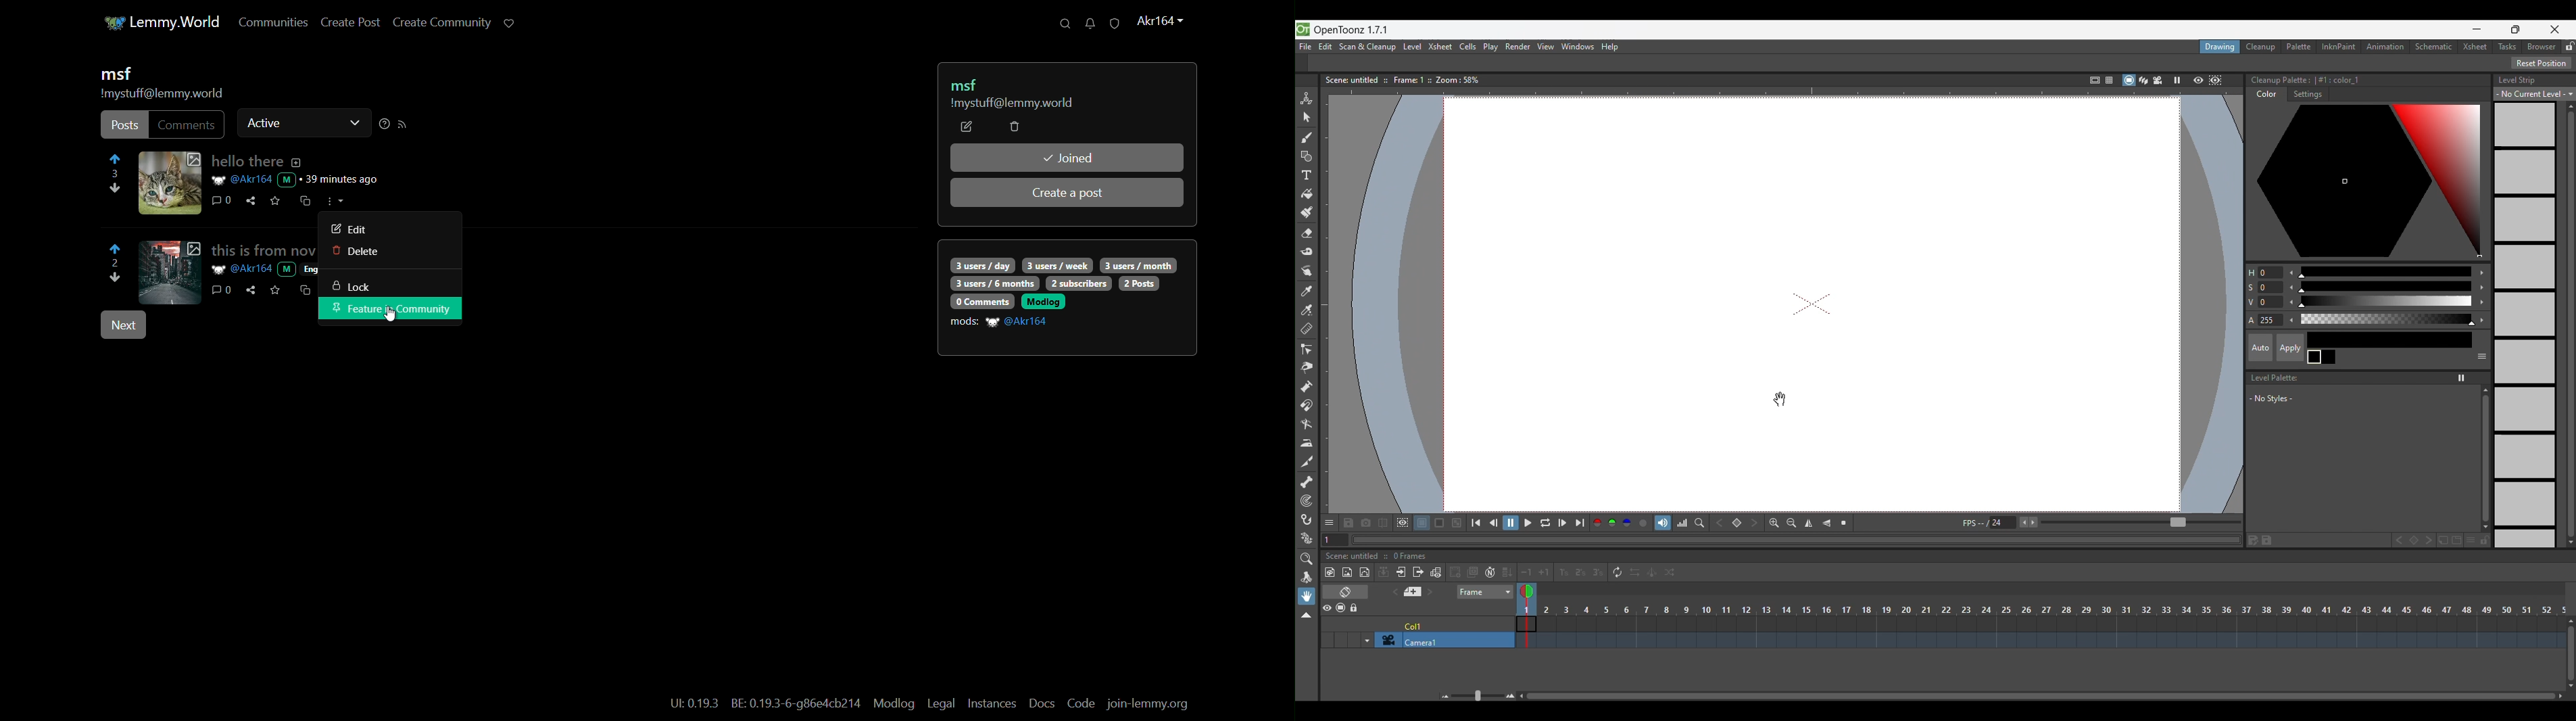 This screenshot has height=728, width=2576. What do you see at coordinates (1307, 310) in the screenshot?
I see `RGB picker tool` at bounding box center [1307, 310].